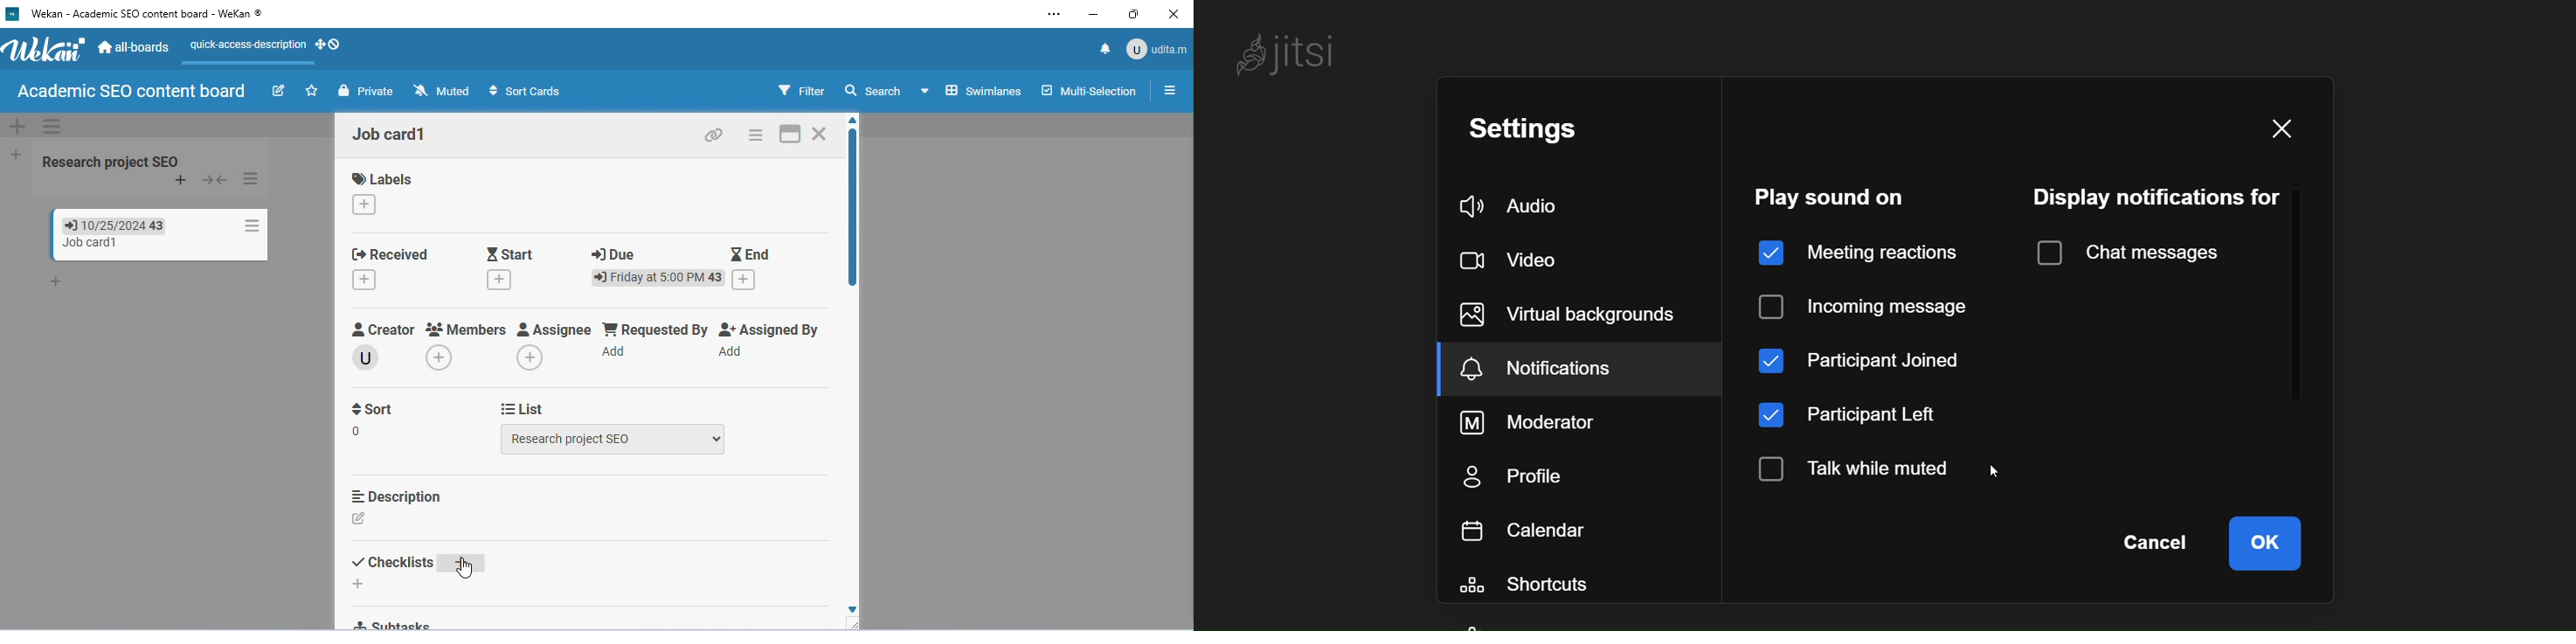 The image size is (2576, 644). Describe the element at coordinates (375, 421) in the screenshot. I see `sort` at that location.